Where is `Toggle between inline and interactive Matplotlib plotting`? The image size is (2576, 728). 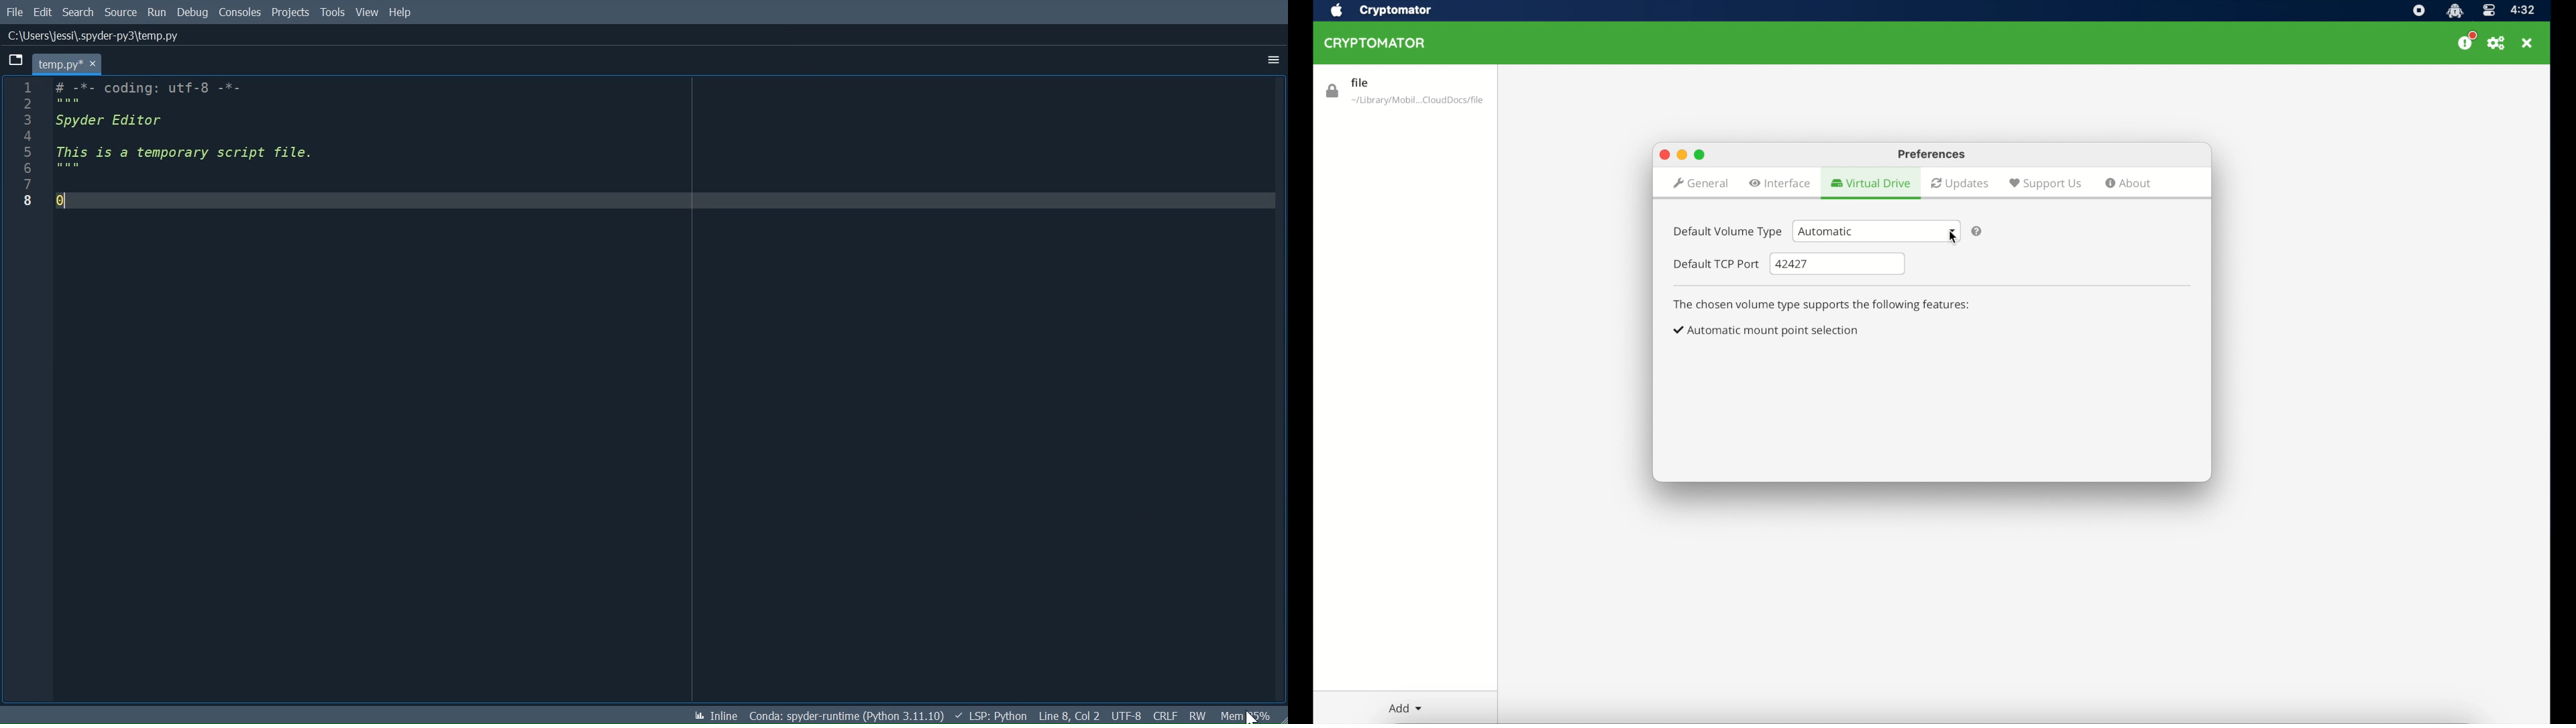
Toggle between inline and interactive Matplotlib plotting is located at coordinates (711, 714).